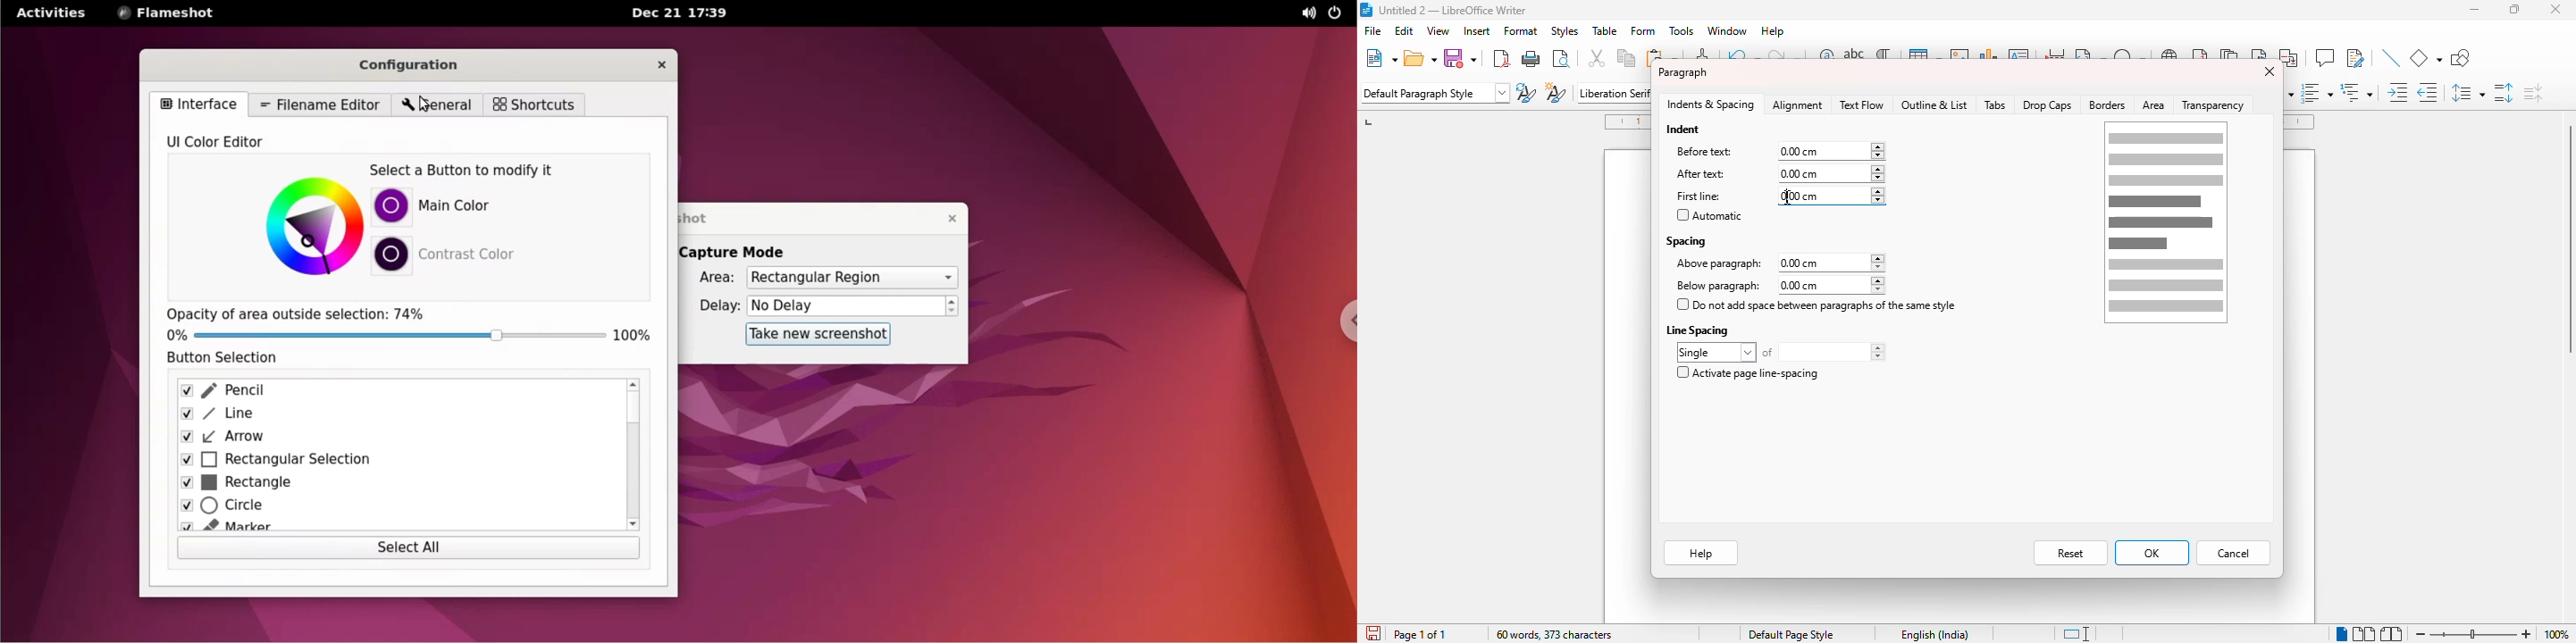 This screenshot has width=2576, height=644. Describe the element at coordinates (2290, 58) in the screenshot. I see `insert cross-reference` at that location.